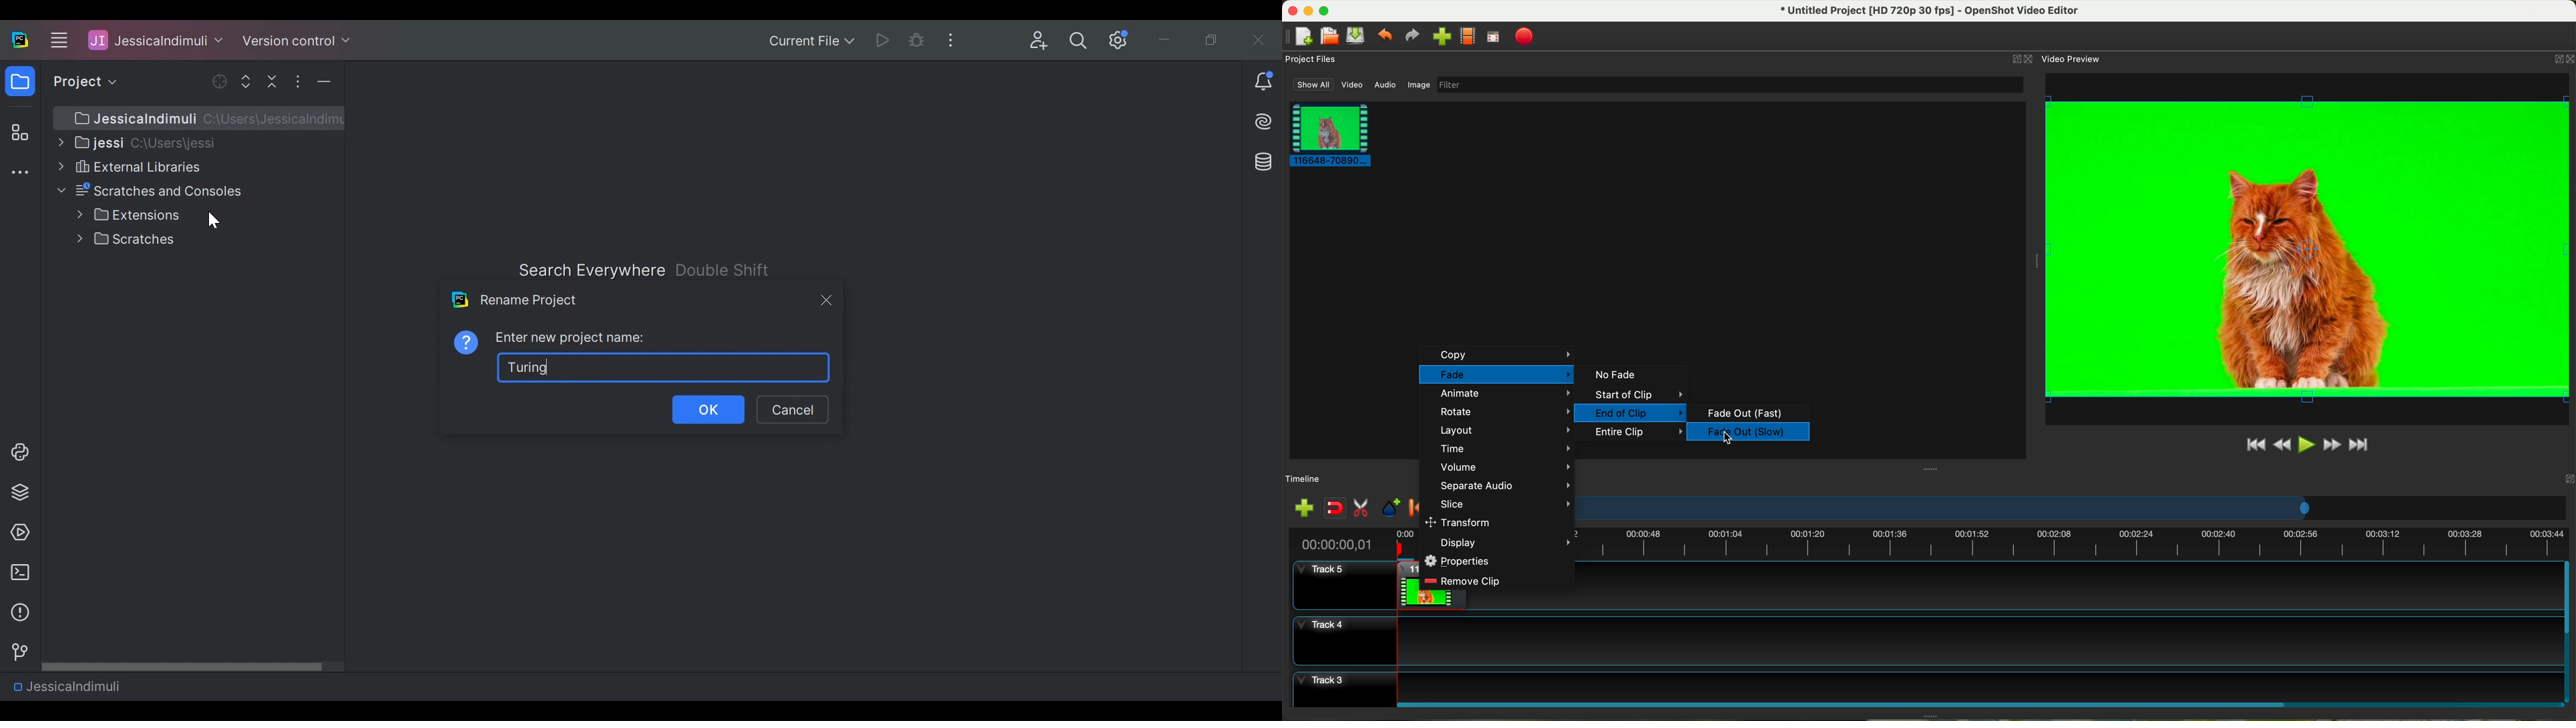 Image resolution: width=2576 pixels, height=728 pixels. What do you see at coordinates (1978, 704) in the screenshot?
I see `scroll bar` at bounding box center [1978, 704].